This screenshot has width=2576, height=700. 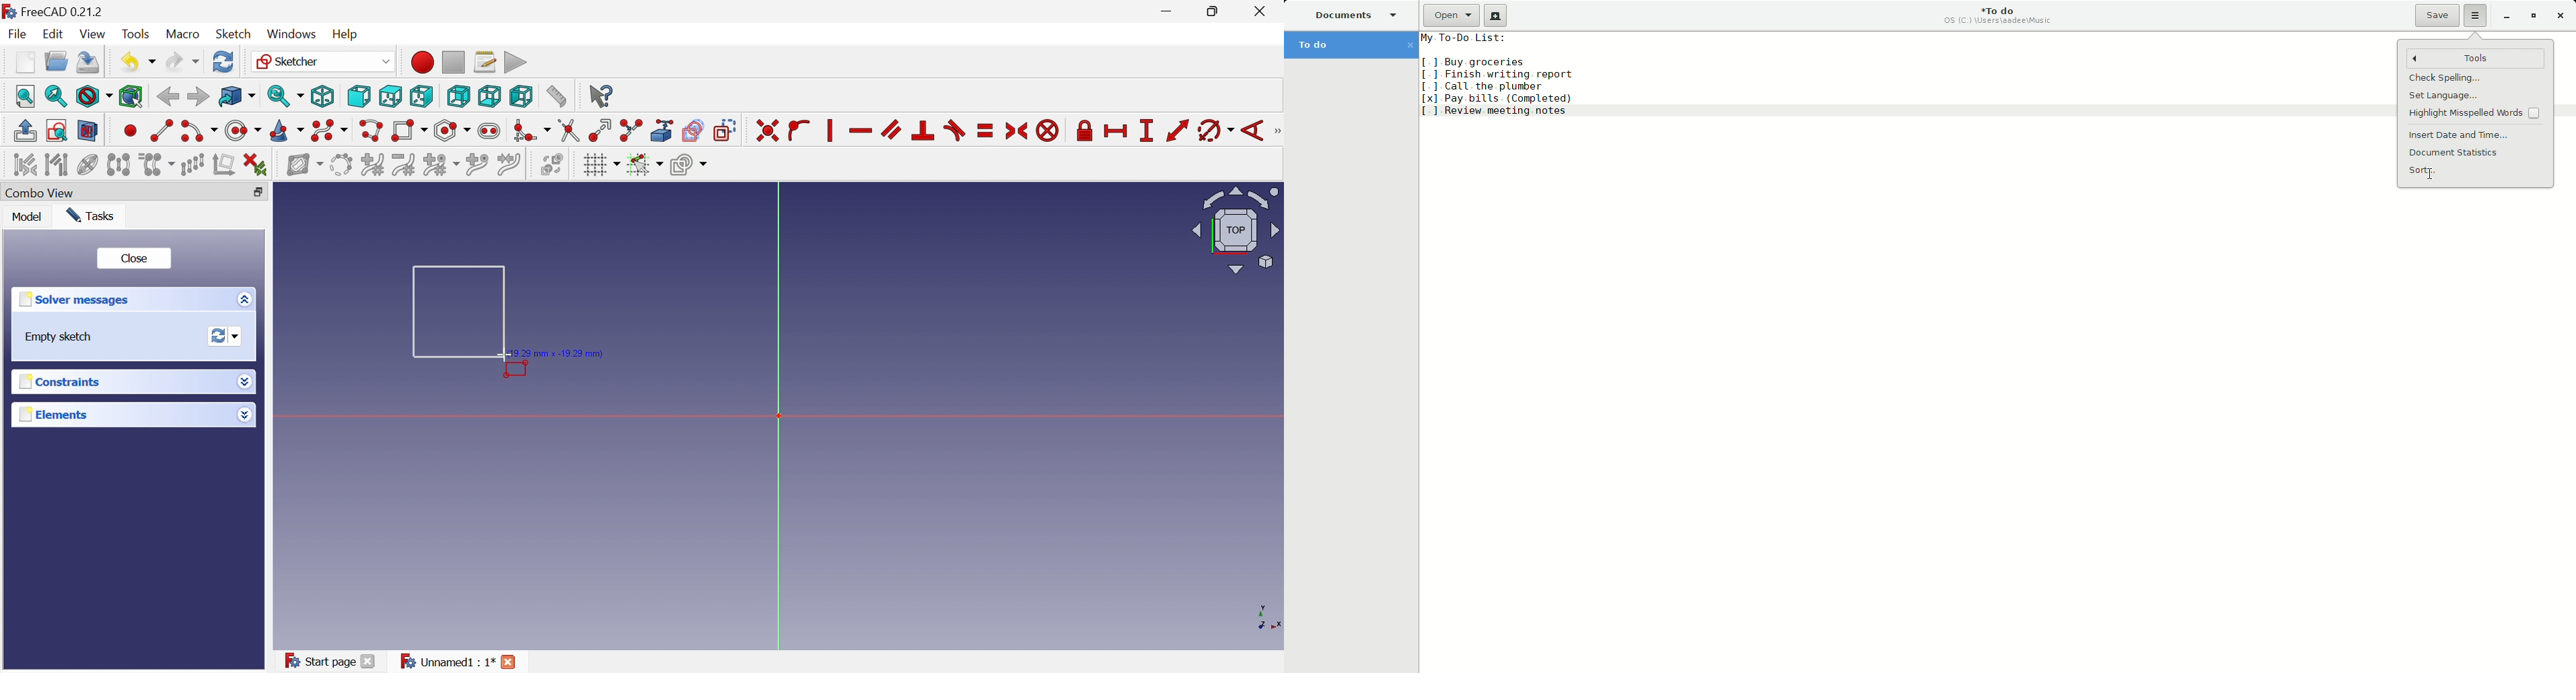 I want to click on Forward, so click(x=197, y=96).